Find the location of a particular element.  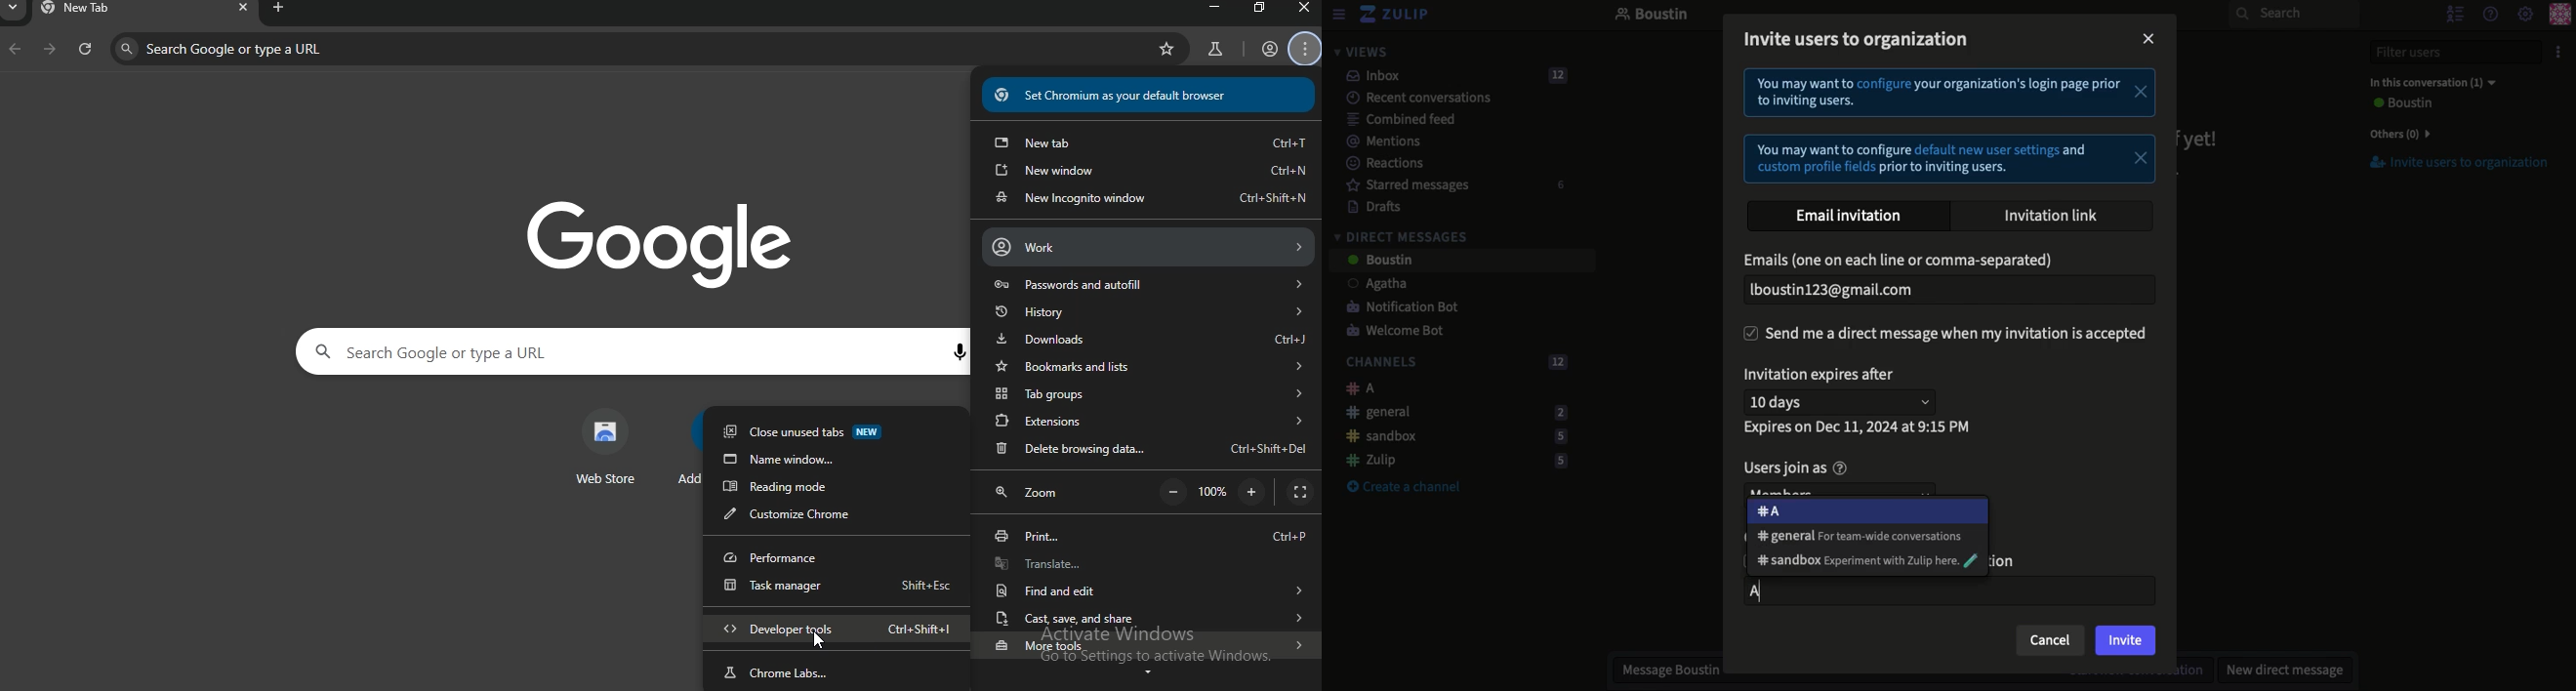

Email invitation  is located at coordinates (1851, 216).